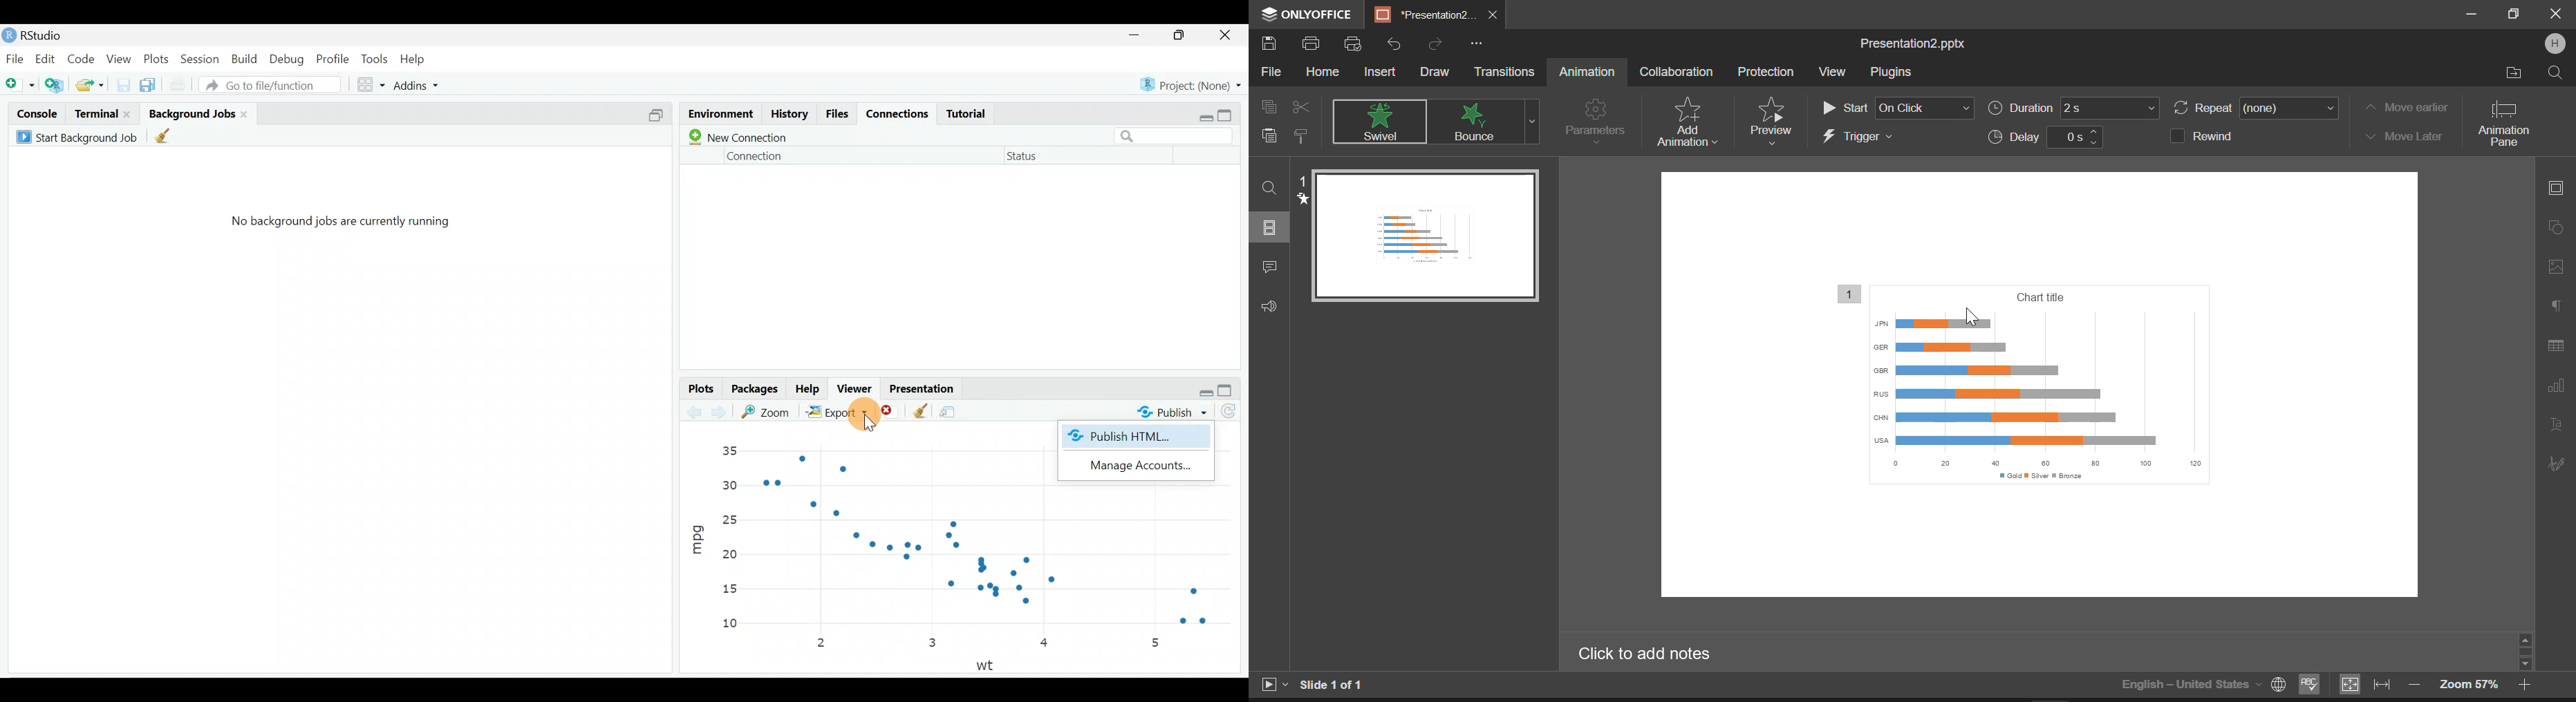 This screenshot has width=2576, height=728. I want to click on Go to file/function, so click(269, 84).